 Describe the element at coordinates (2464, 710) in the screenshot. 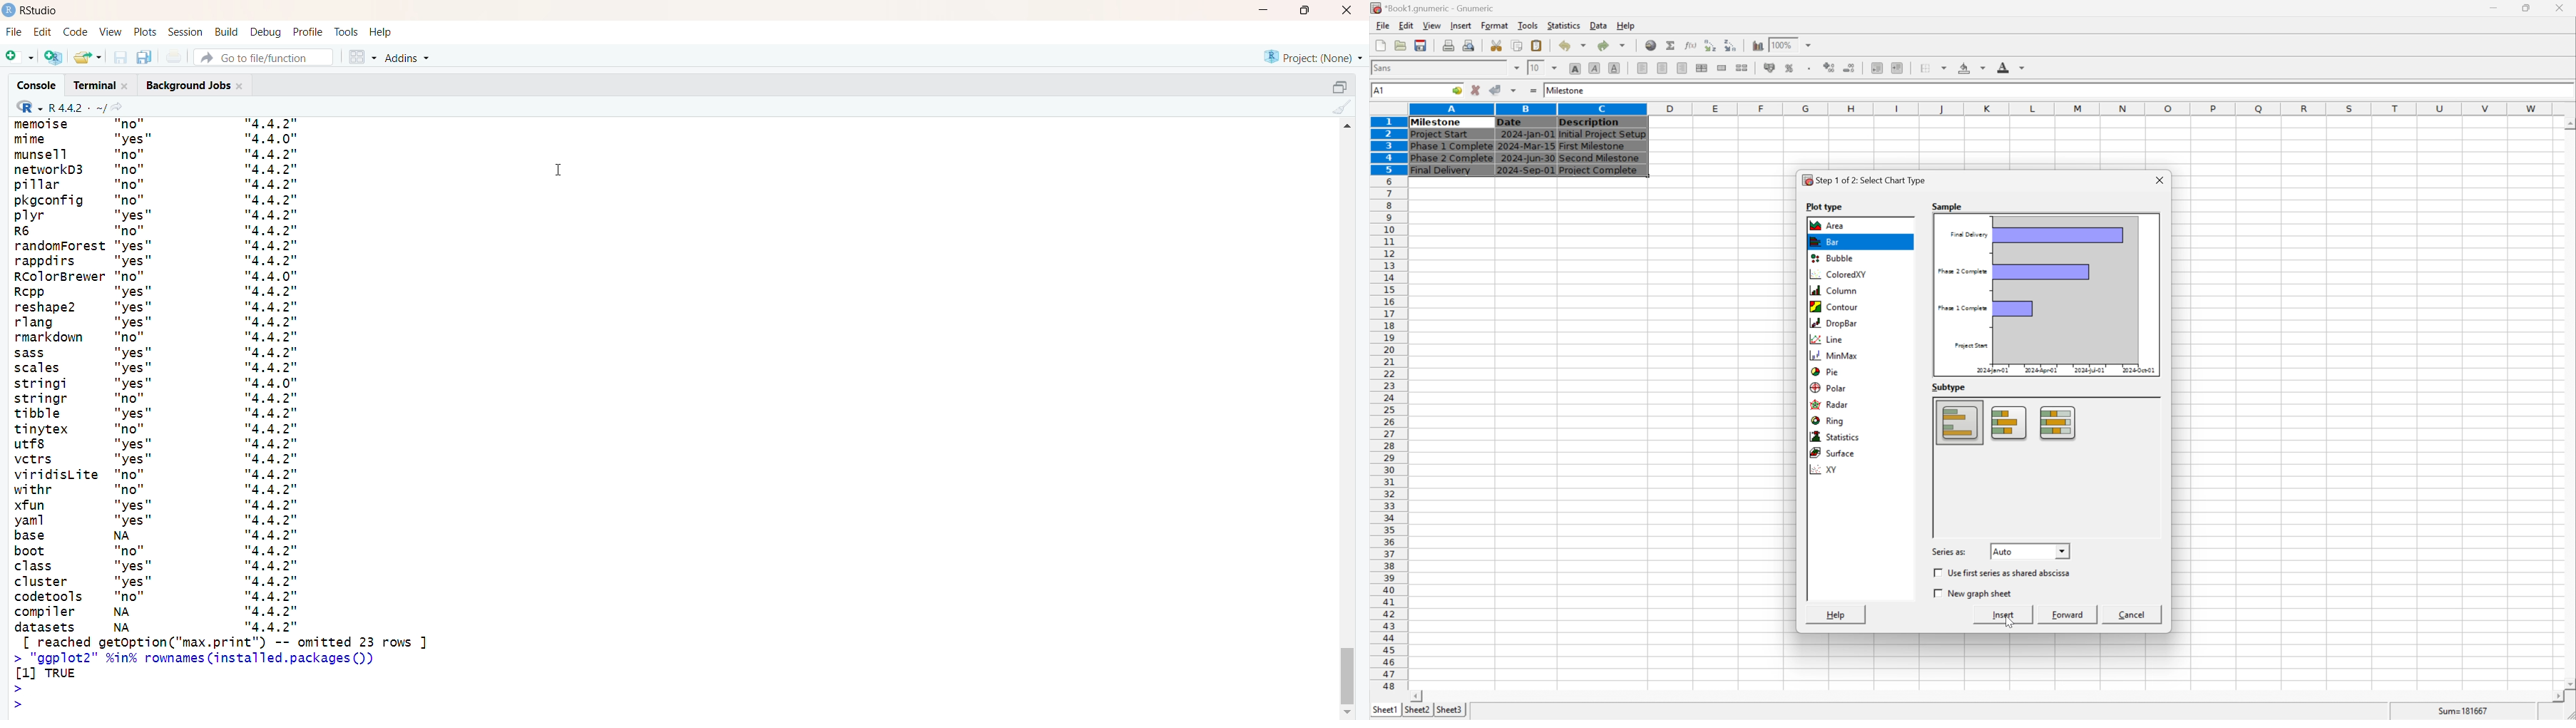

I see `Sum=181667` at that location.